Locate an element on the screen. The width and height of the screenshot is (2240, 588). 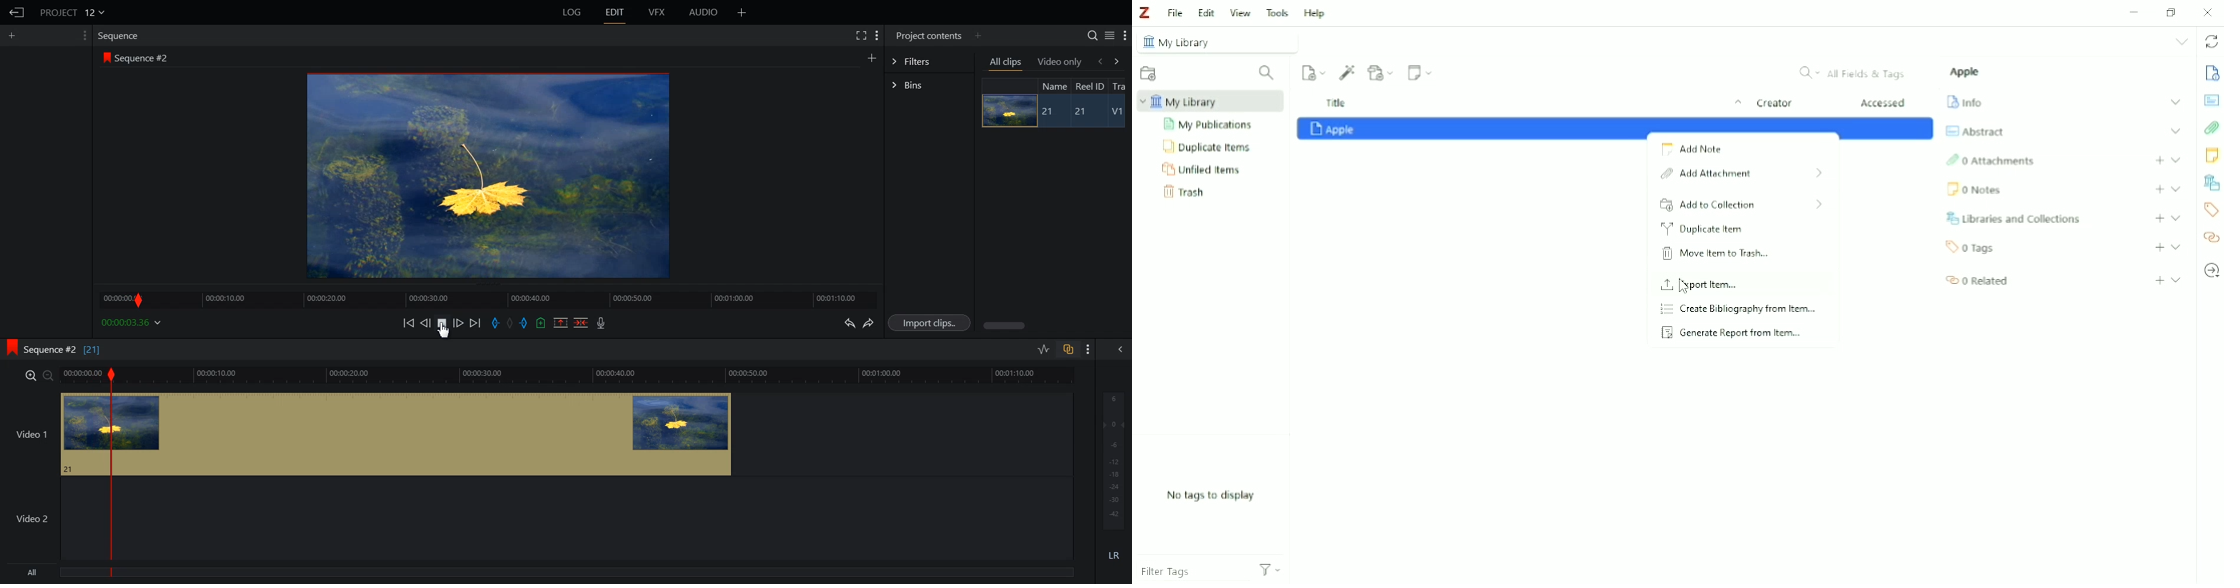
21 is located at coordinates (1086, 112).